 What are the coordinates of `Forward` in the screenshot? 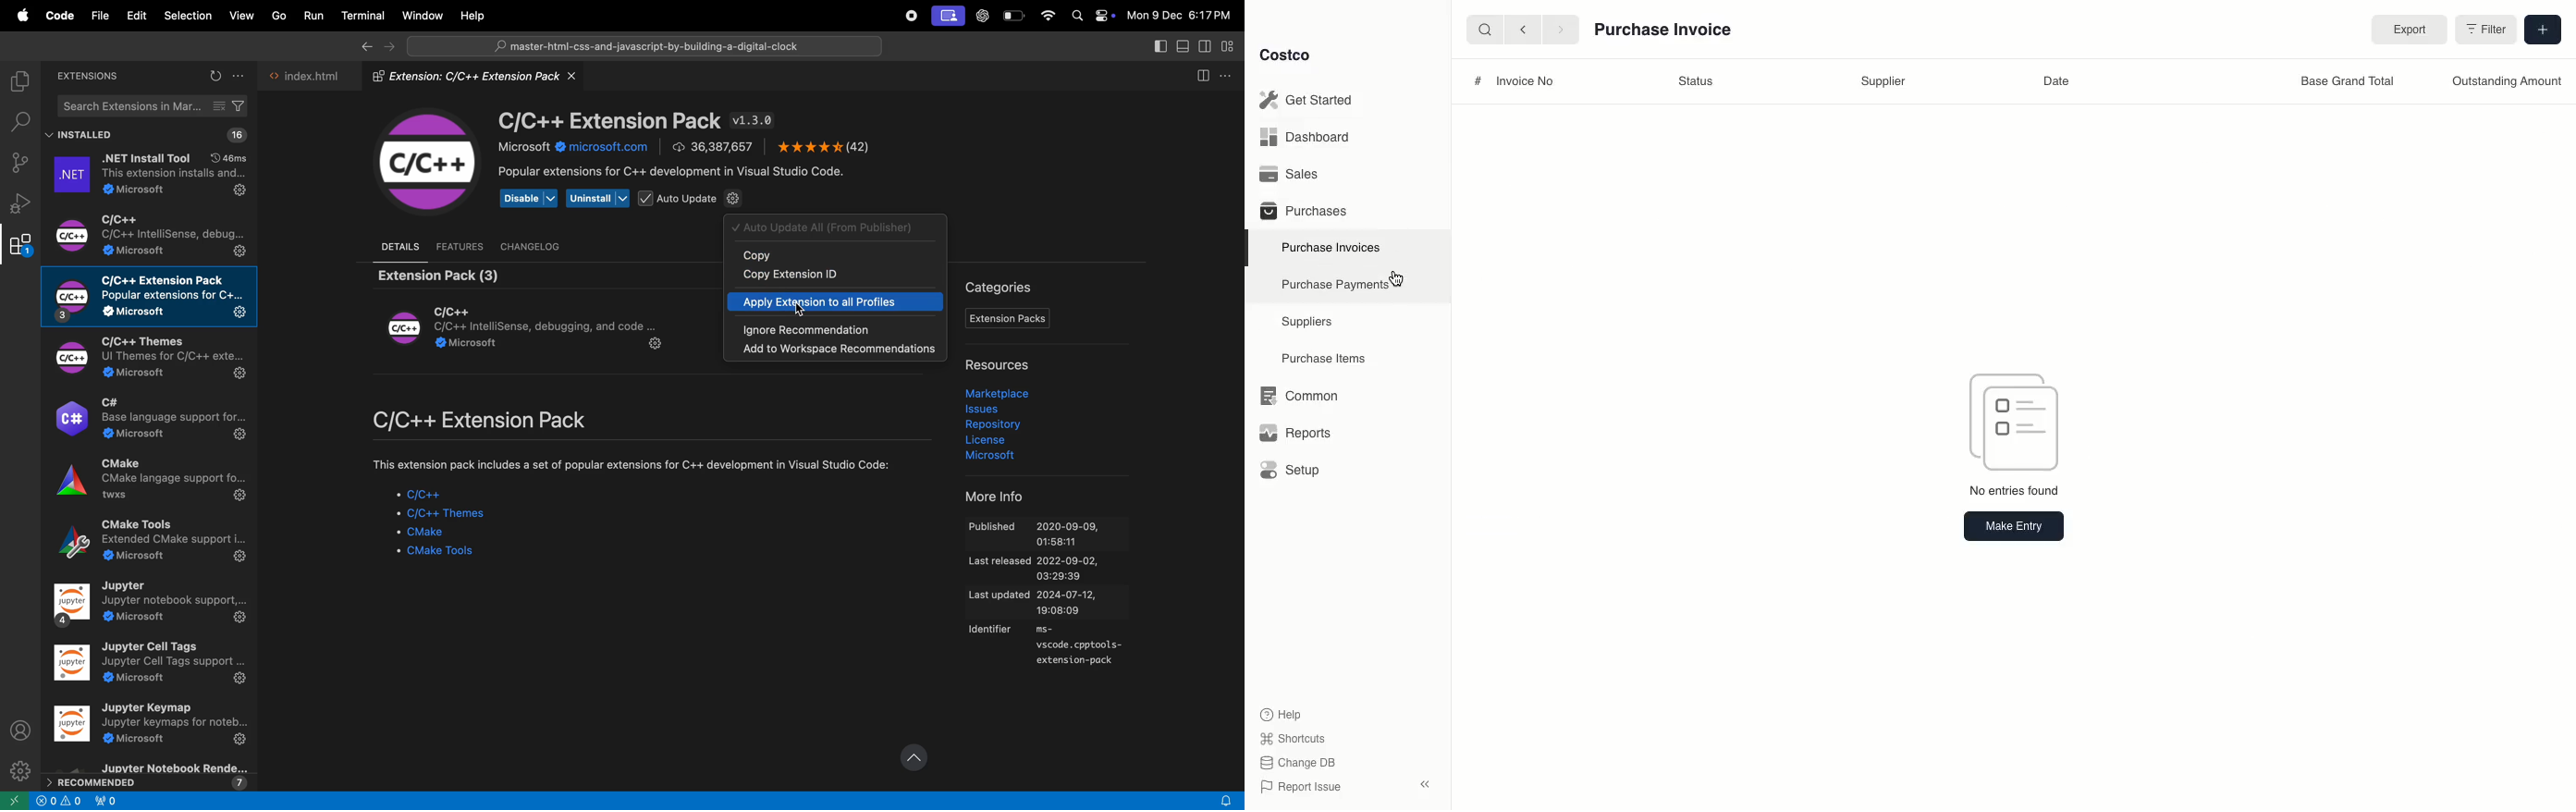 It's located at (1559, 29).